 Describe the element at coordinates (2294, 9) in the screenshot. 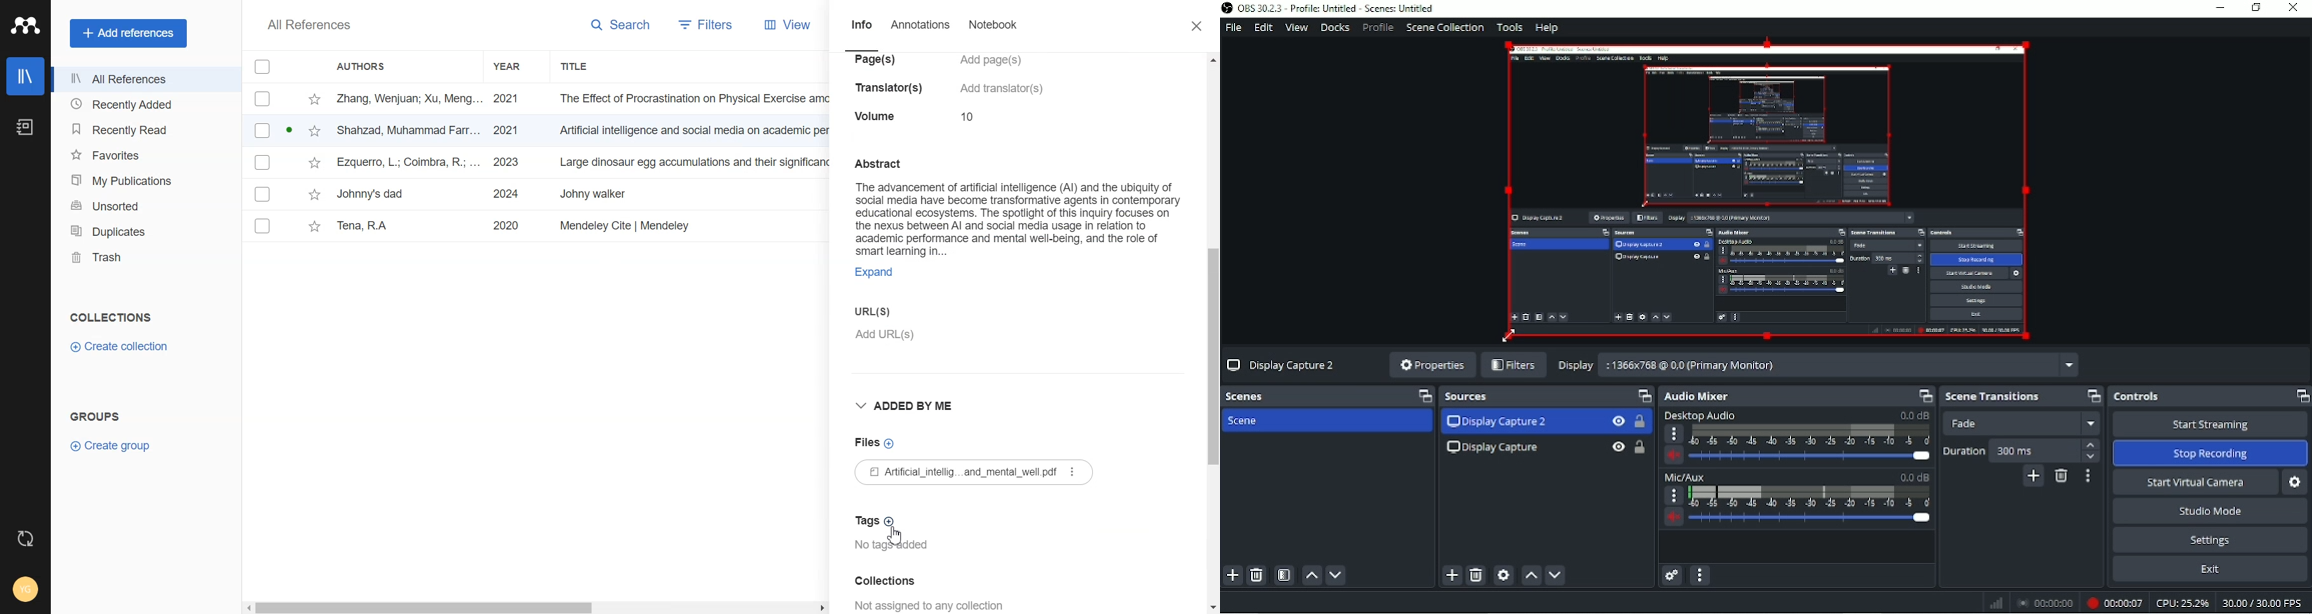

I see `Close` at that location.